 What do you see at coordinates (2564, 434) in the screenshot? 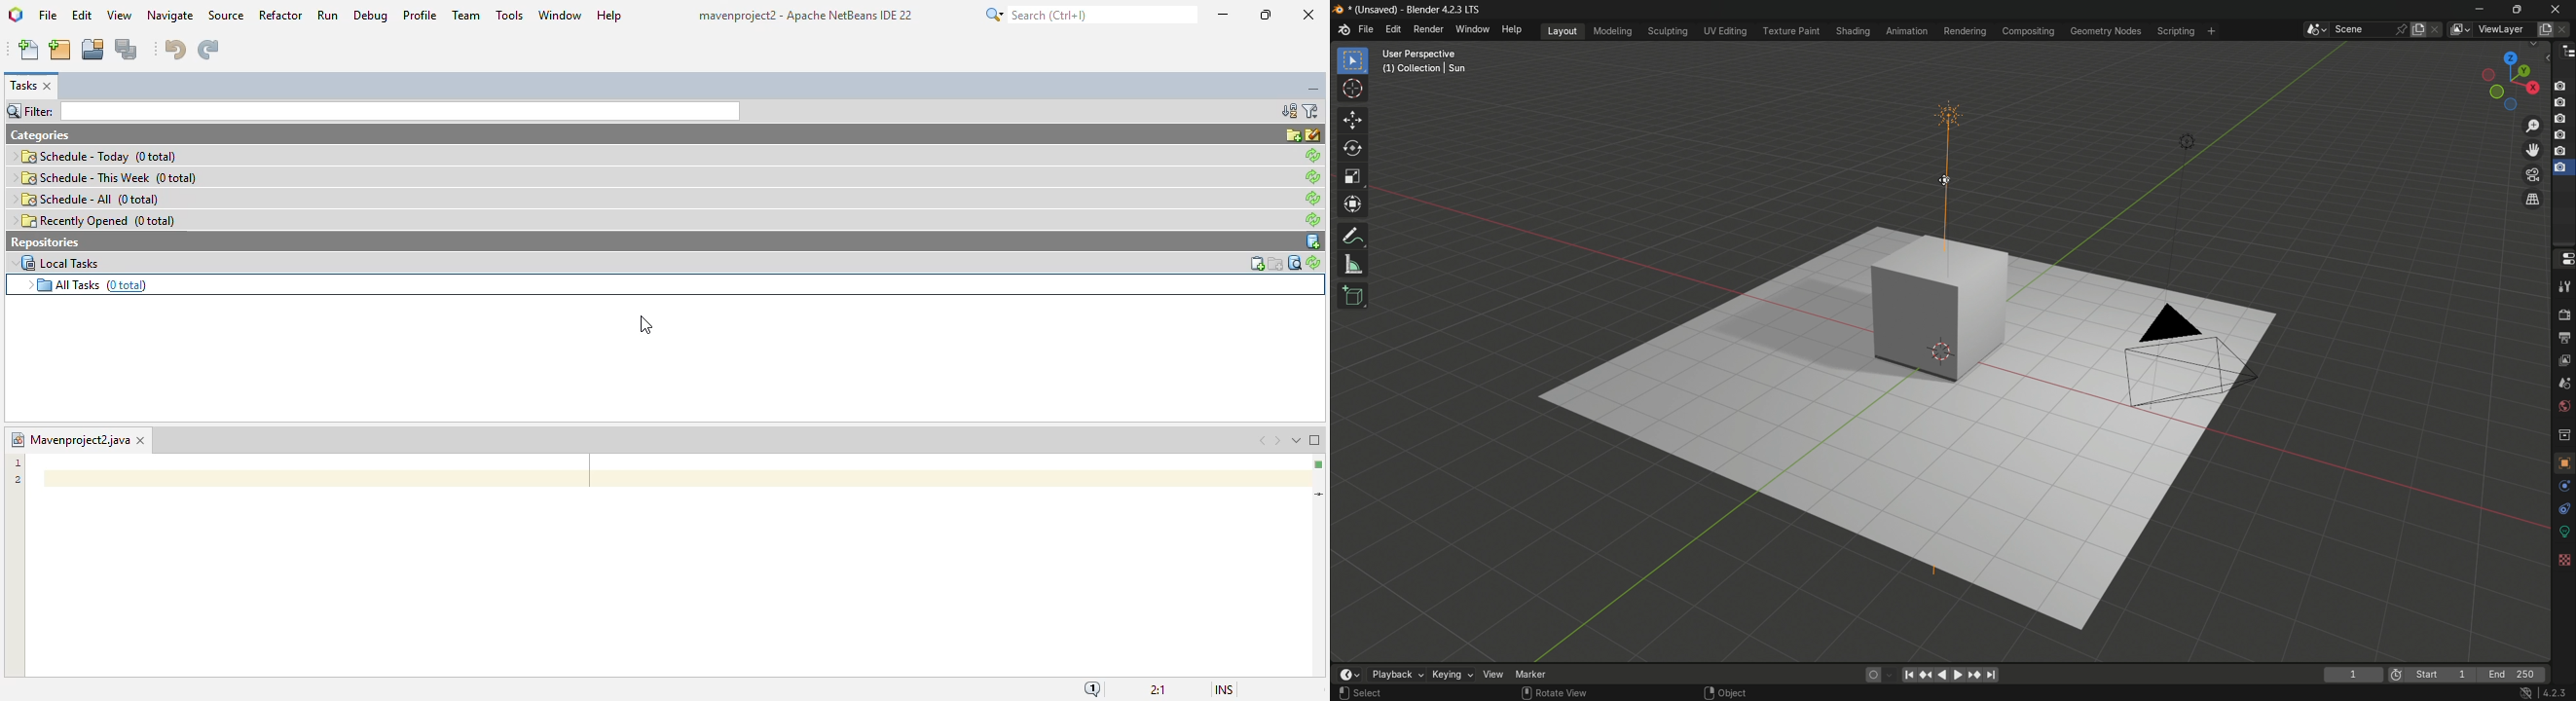
I see `collections` at bounding box center [2564, 434].